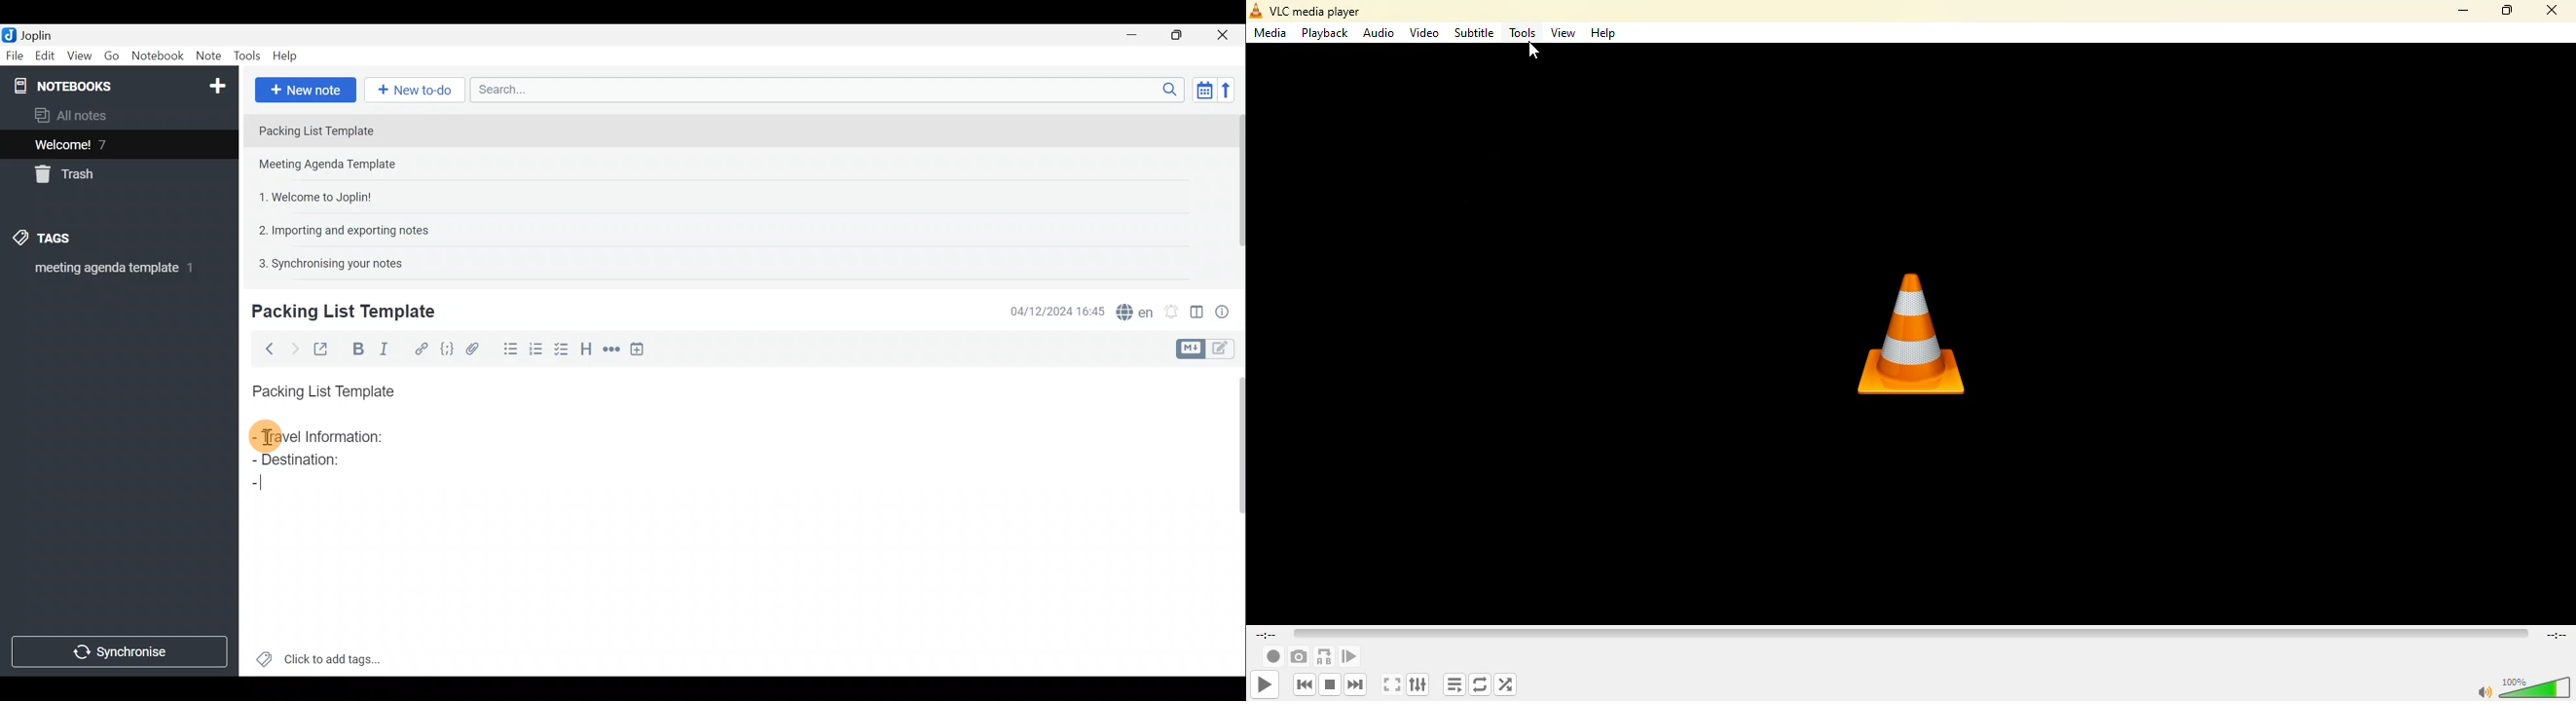 This screenshot has height=728, width=2576. Describe the element at coordinates (539, 352) in the screenshot. I see `Numbered list` at that location.